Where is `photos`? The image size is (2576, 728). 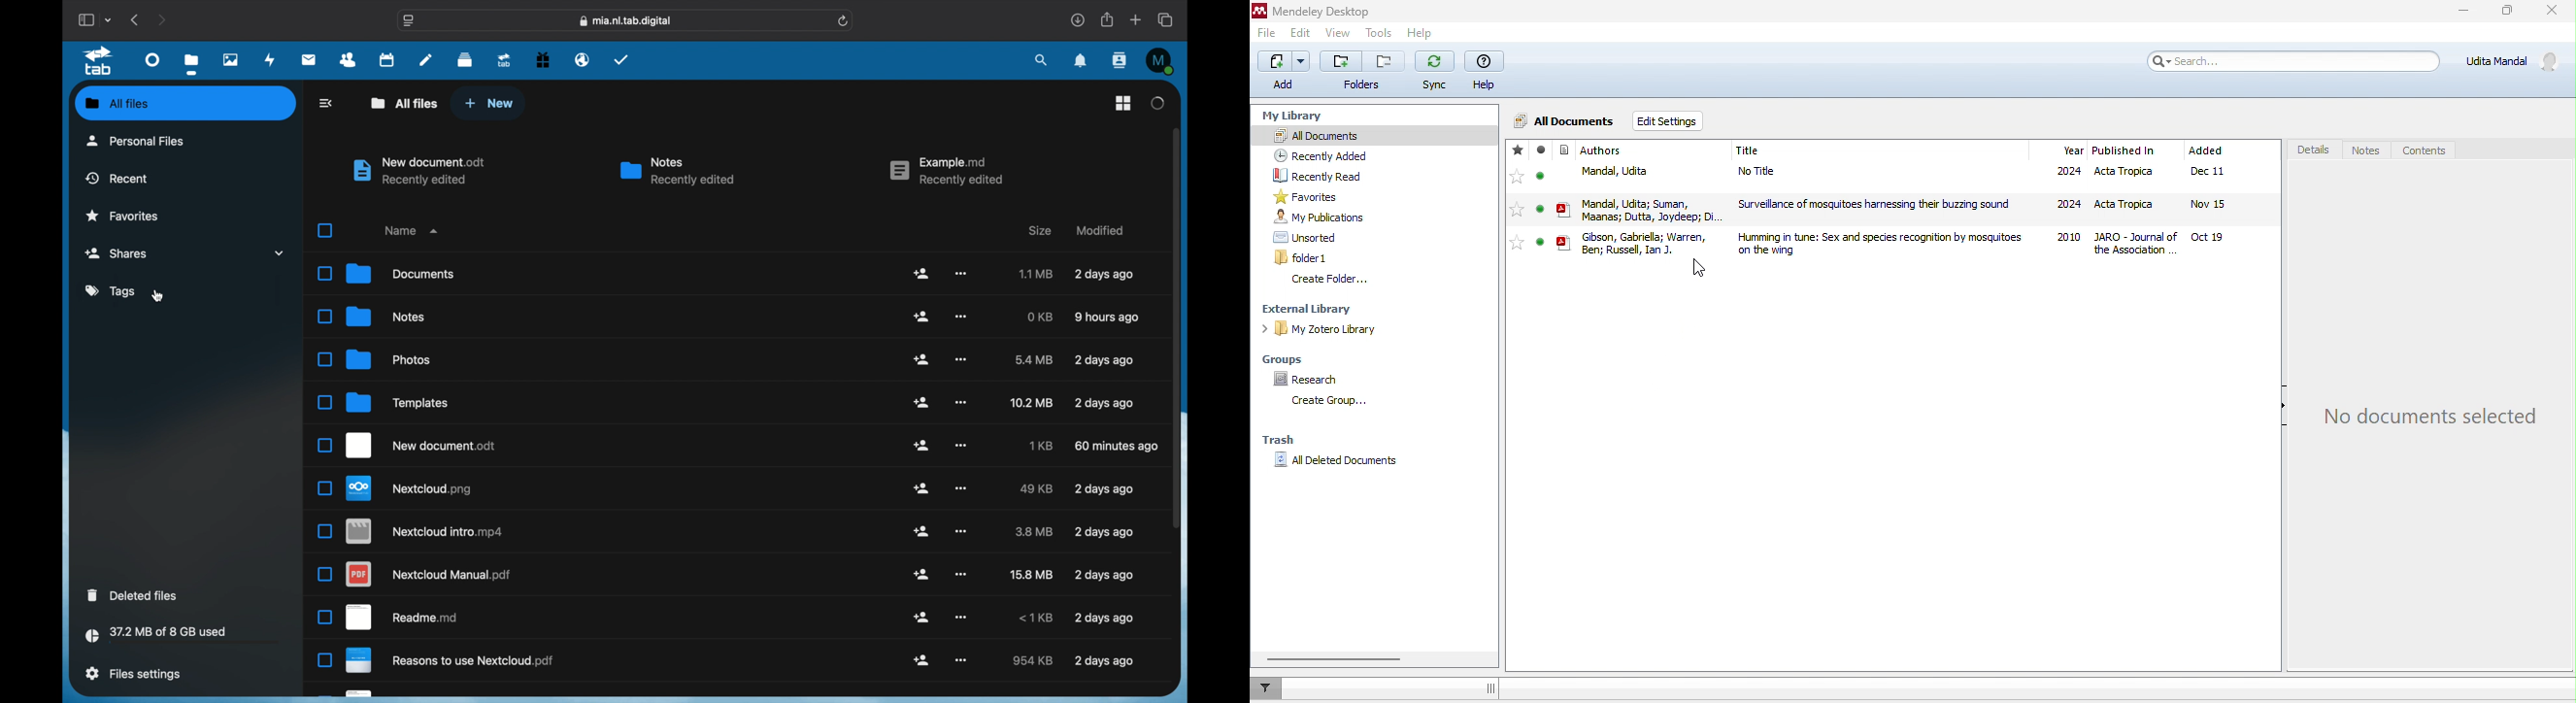 photos is located at coordinates (389, 359).